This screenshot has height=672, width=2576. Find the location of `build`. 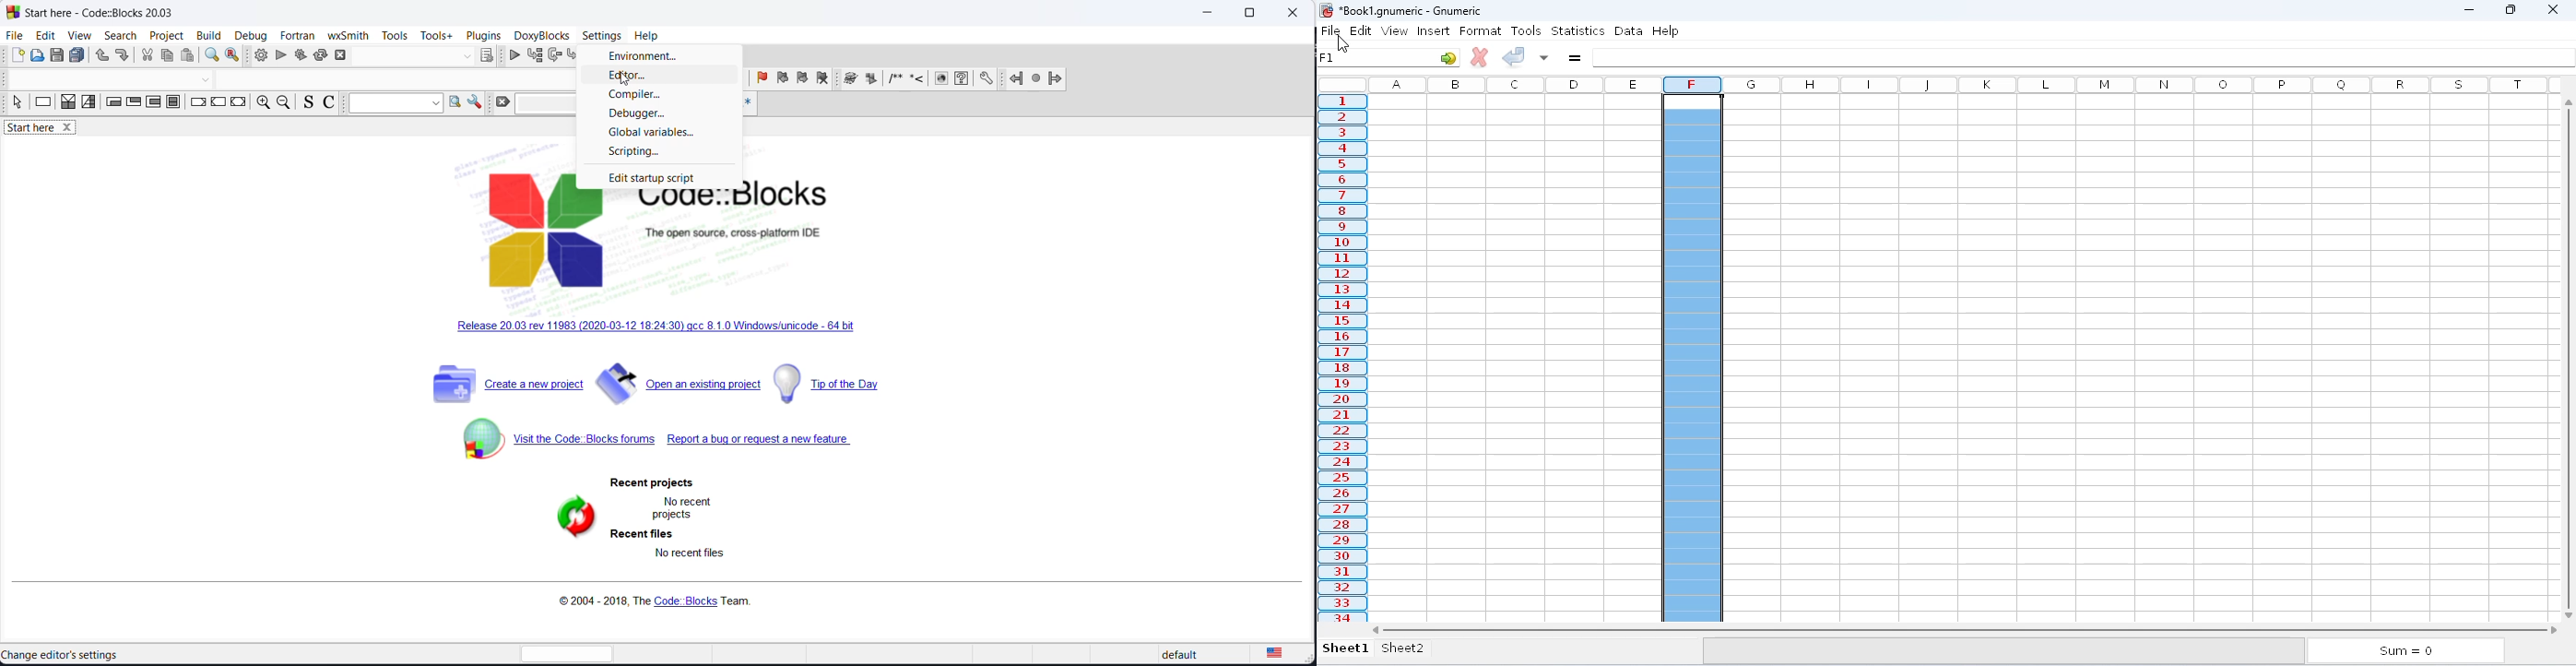

build is located at coordinates (261, 55).